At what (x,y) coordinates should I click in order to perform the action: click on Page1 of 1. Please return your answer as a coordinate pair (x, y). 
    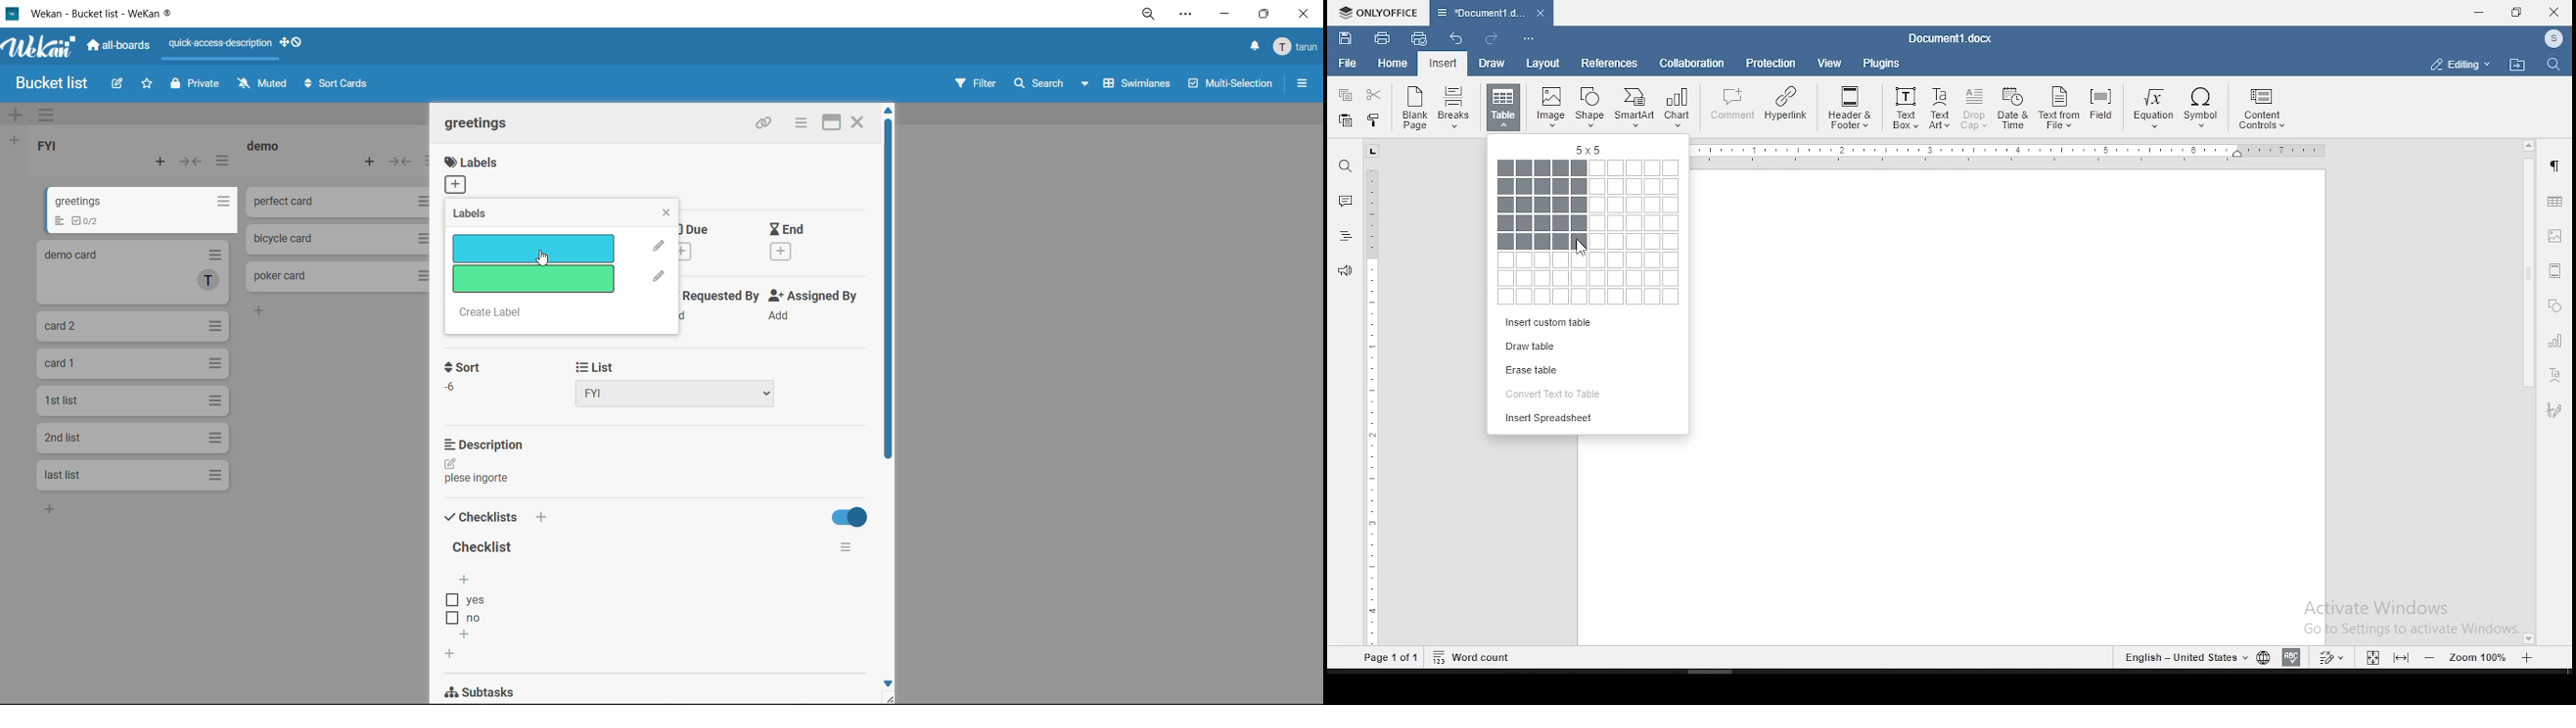
    Looking at the image, I should click on (1392, 659).